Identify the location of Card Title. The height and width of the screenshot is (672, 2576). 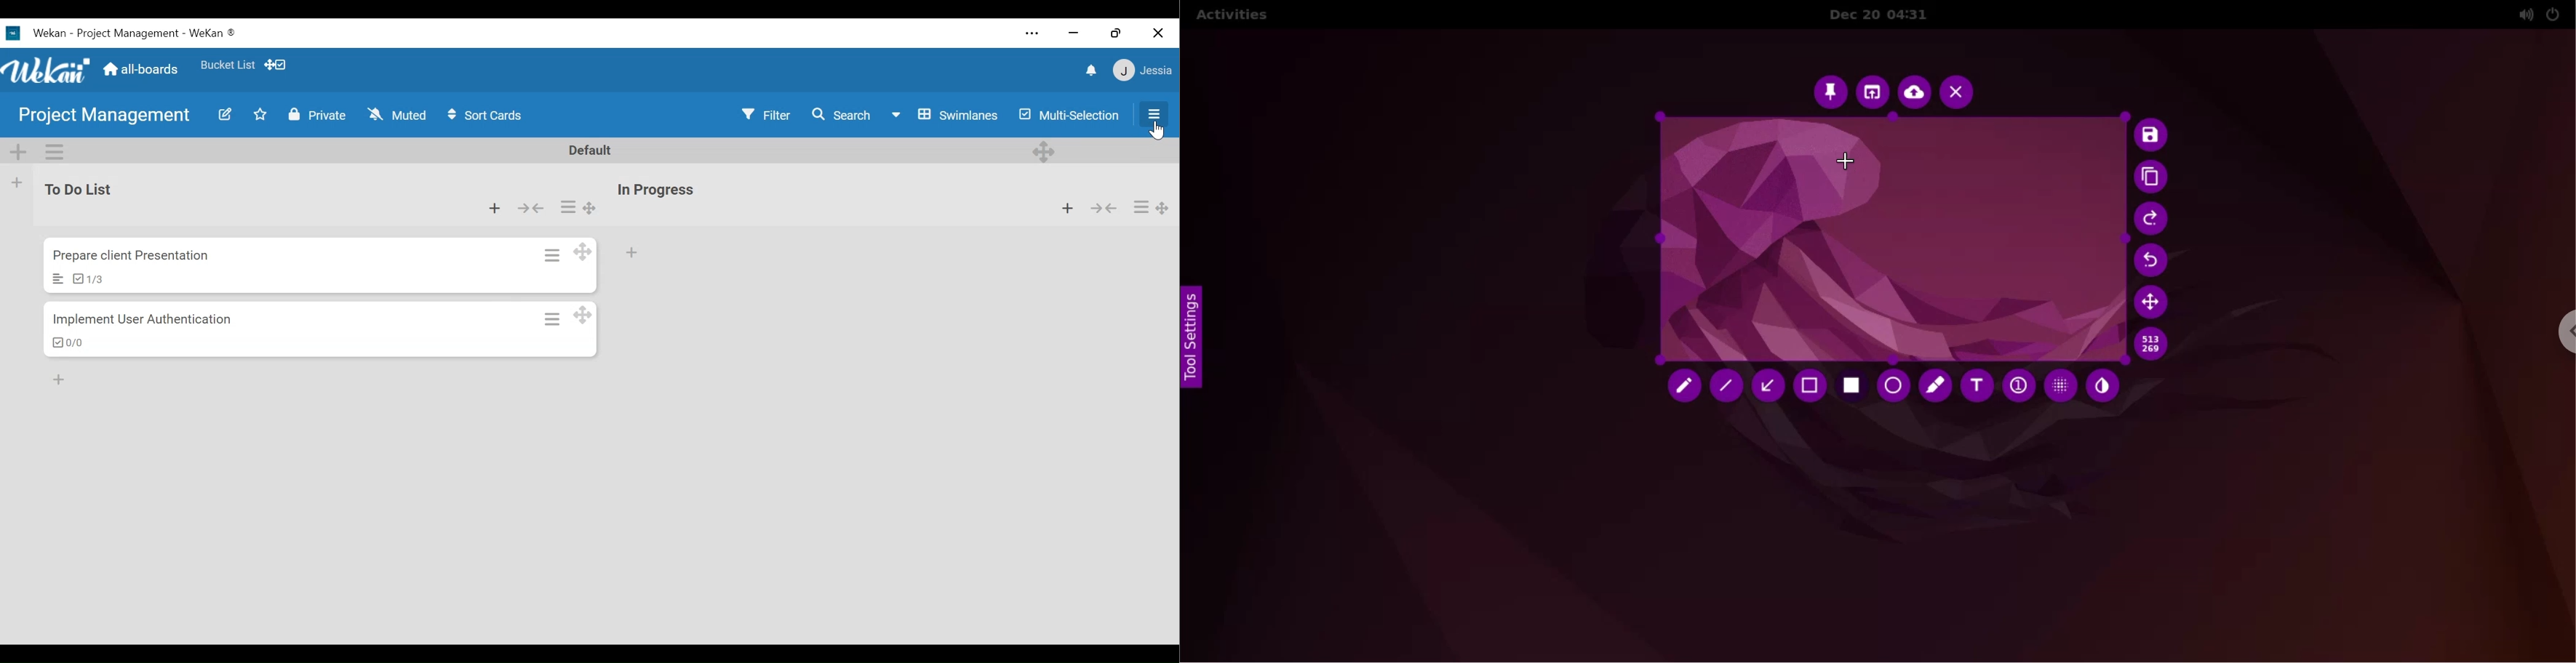
(130, 256).